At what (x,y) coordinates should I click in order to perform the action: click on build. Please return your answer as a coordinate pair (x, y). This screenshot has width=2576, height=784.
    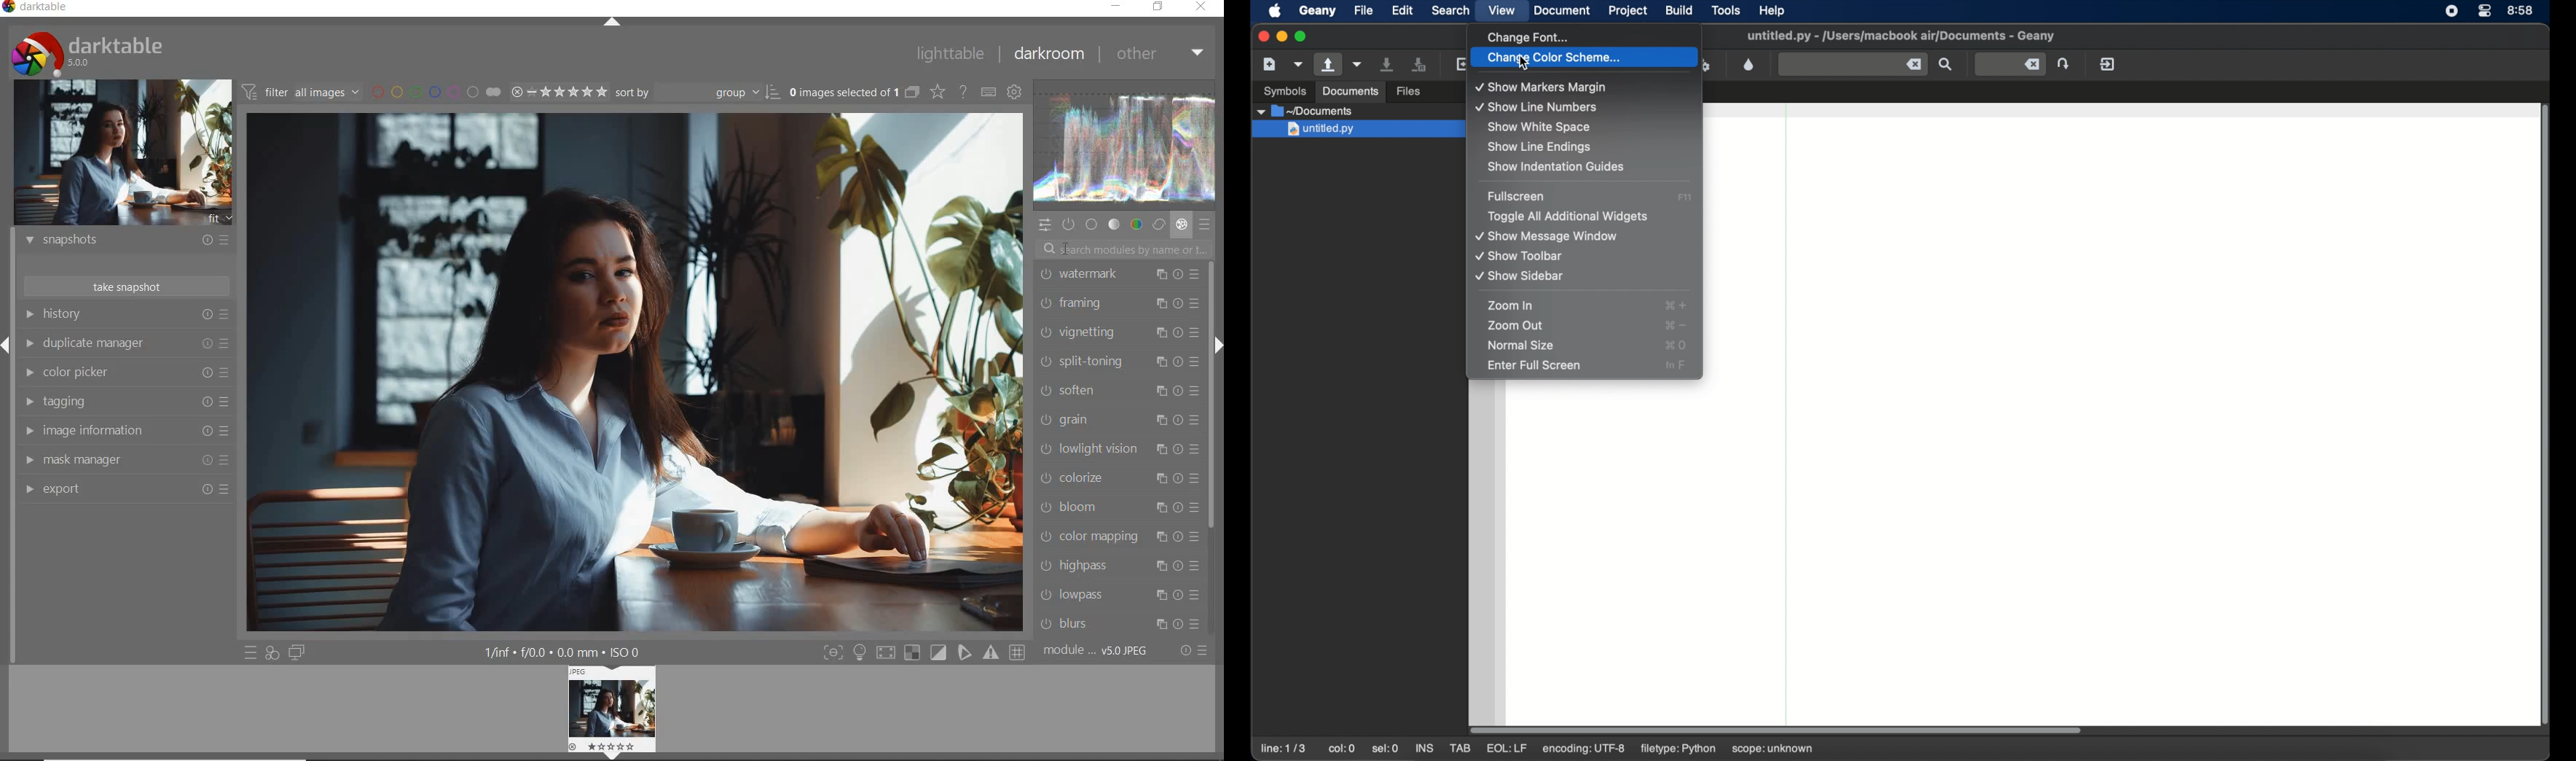
    Looking at the image, I should click on (1680, 10).